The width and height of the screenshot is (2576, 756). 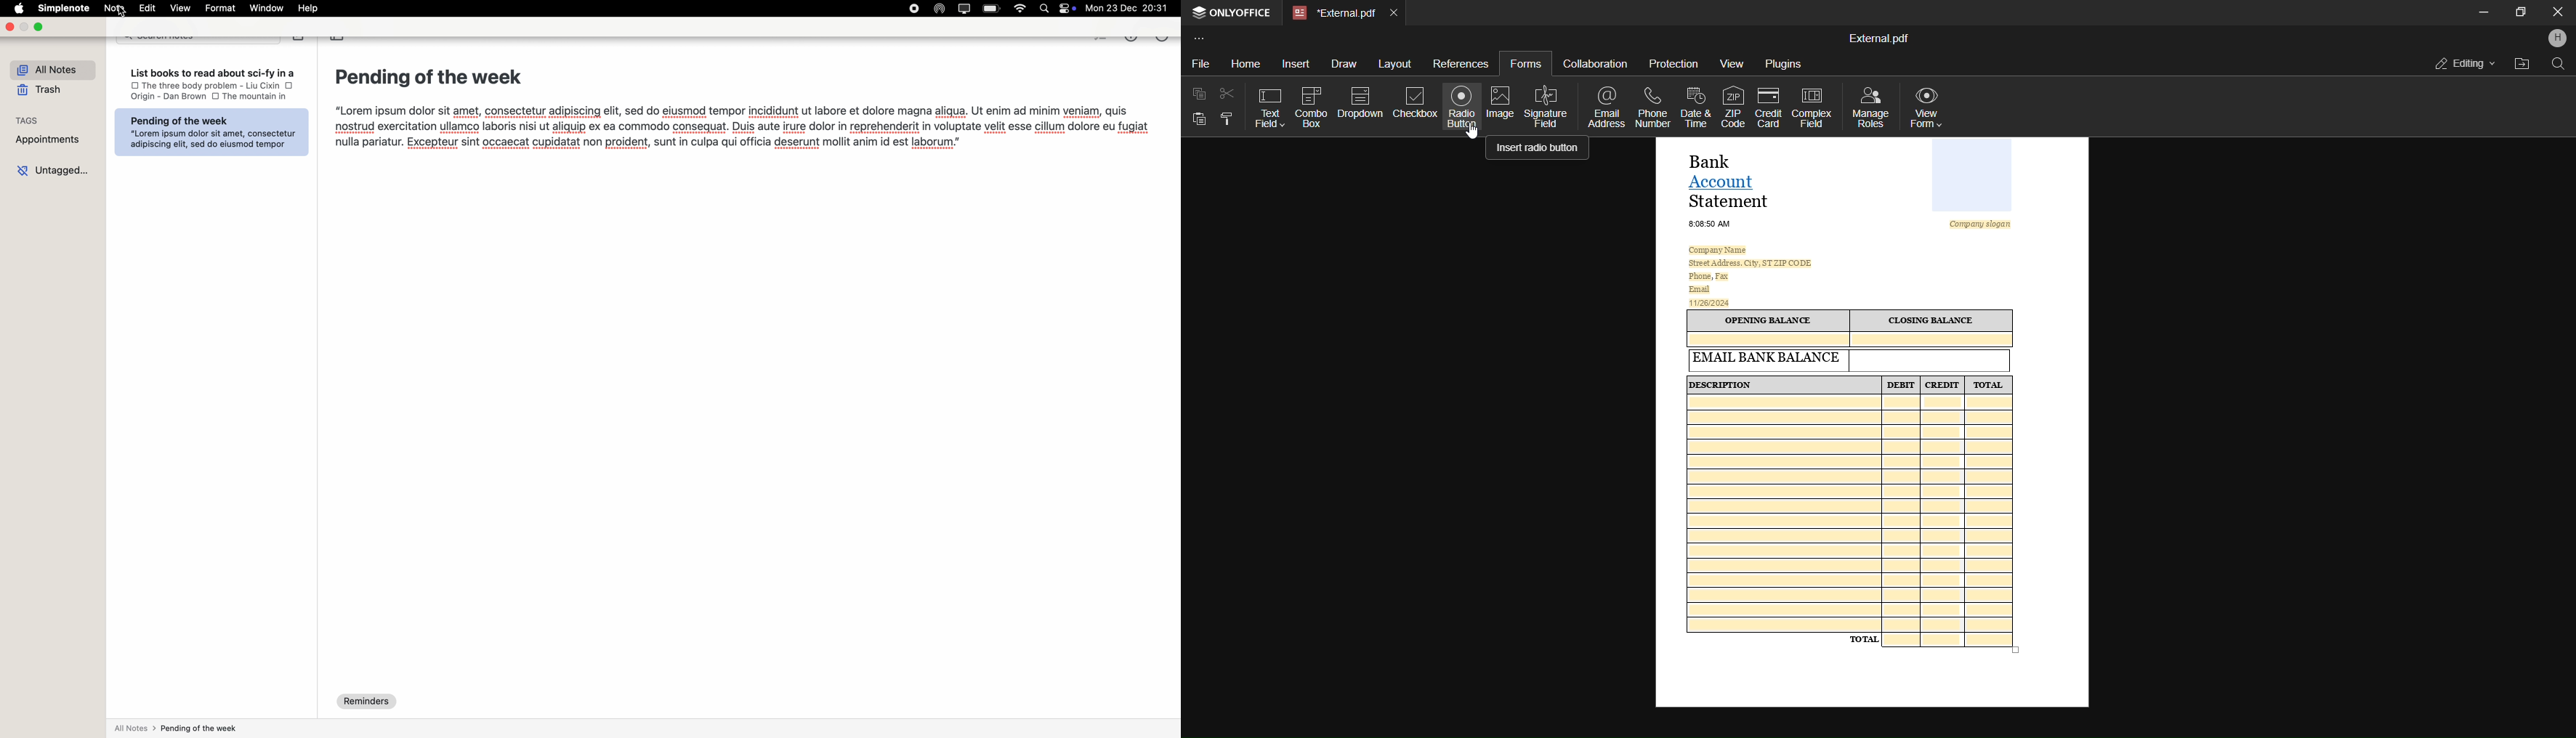 What do you see at coordinates (1235, 15) in the screenshot?
I see `open office tab` at bounding box center [1235, 15].